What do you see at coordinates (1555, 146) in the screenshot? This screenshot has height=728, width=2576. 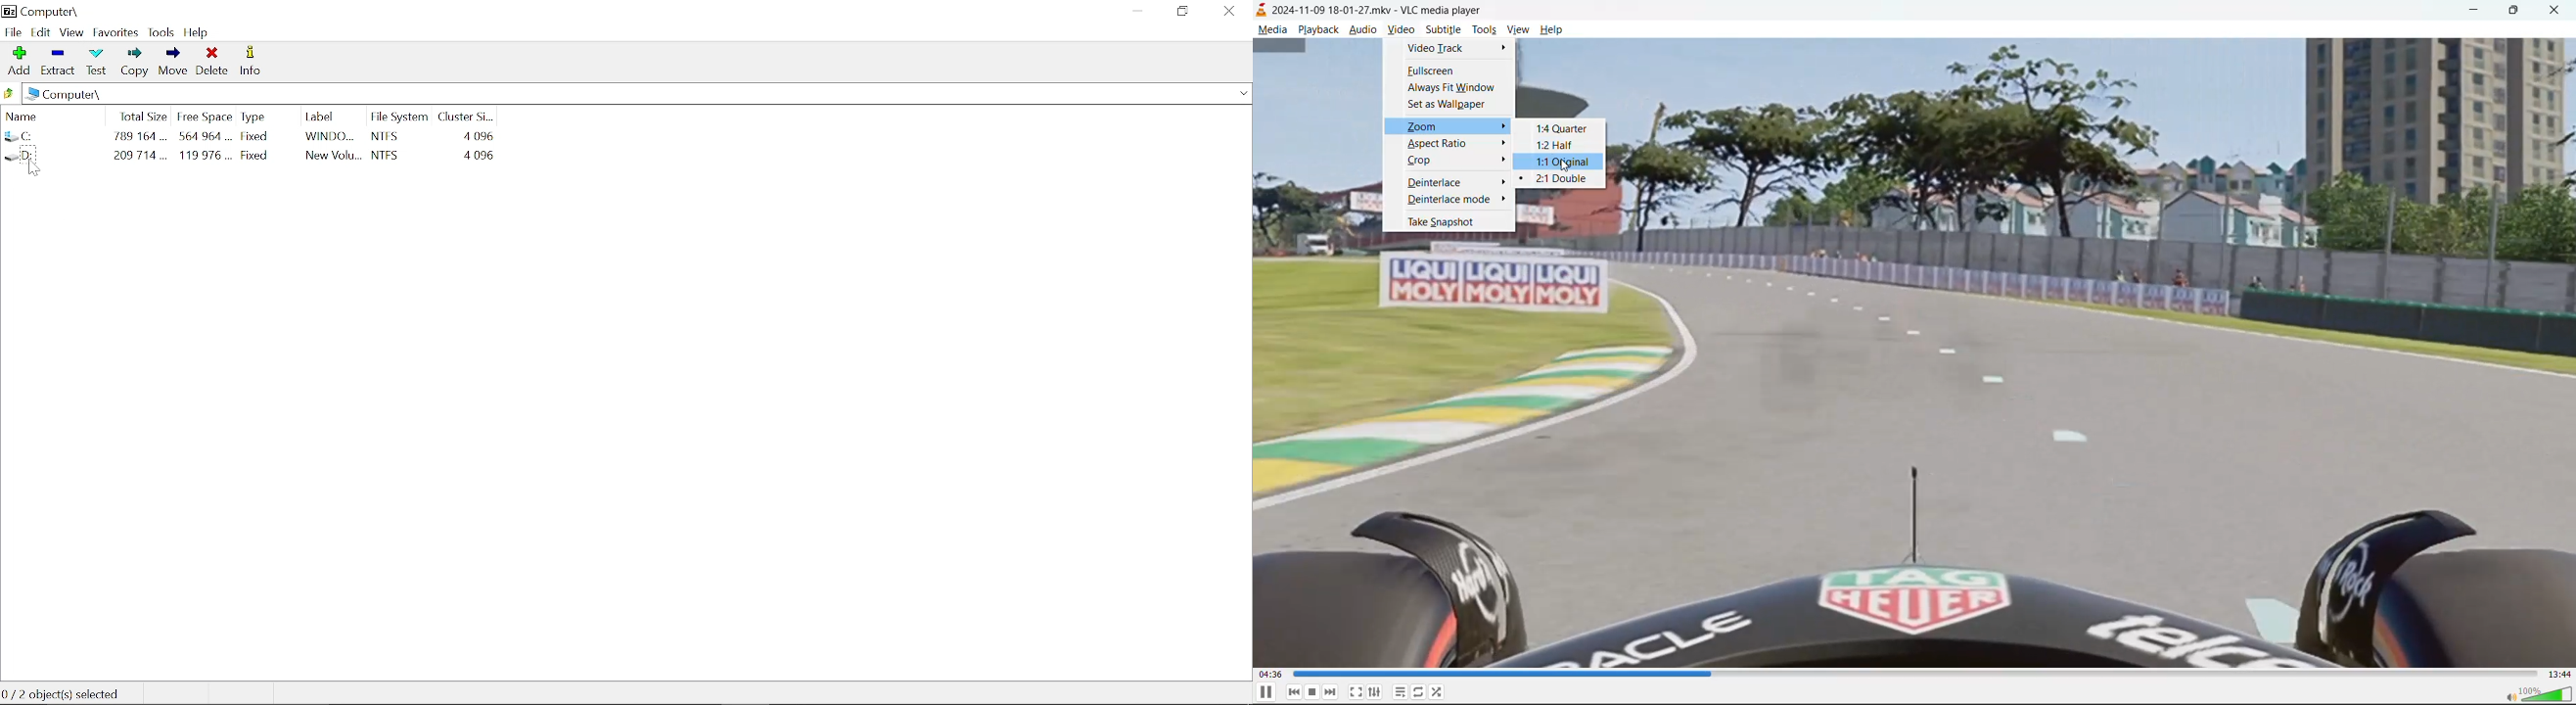 I see `1:2 half` at bounding box center [1555, 146].